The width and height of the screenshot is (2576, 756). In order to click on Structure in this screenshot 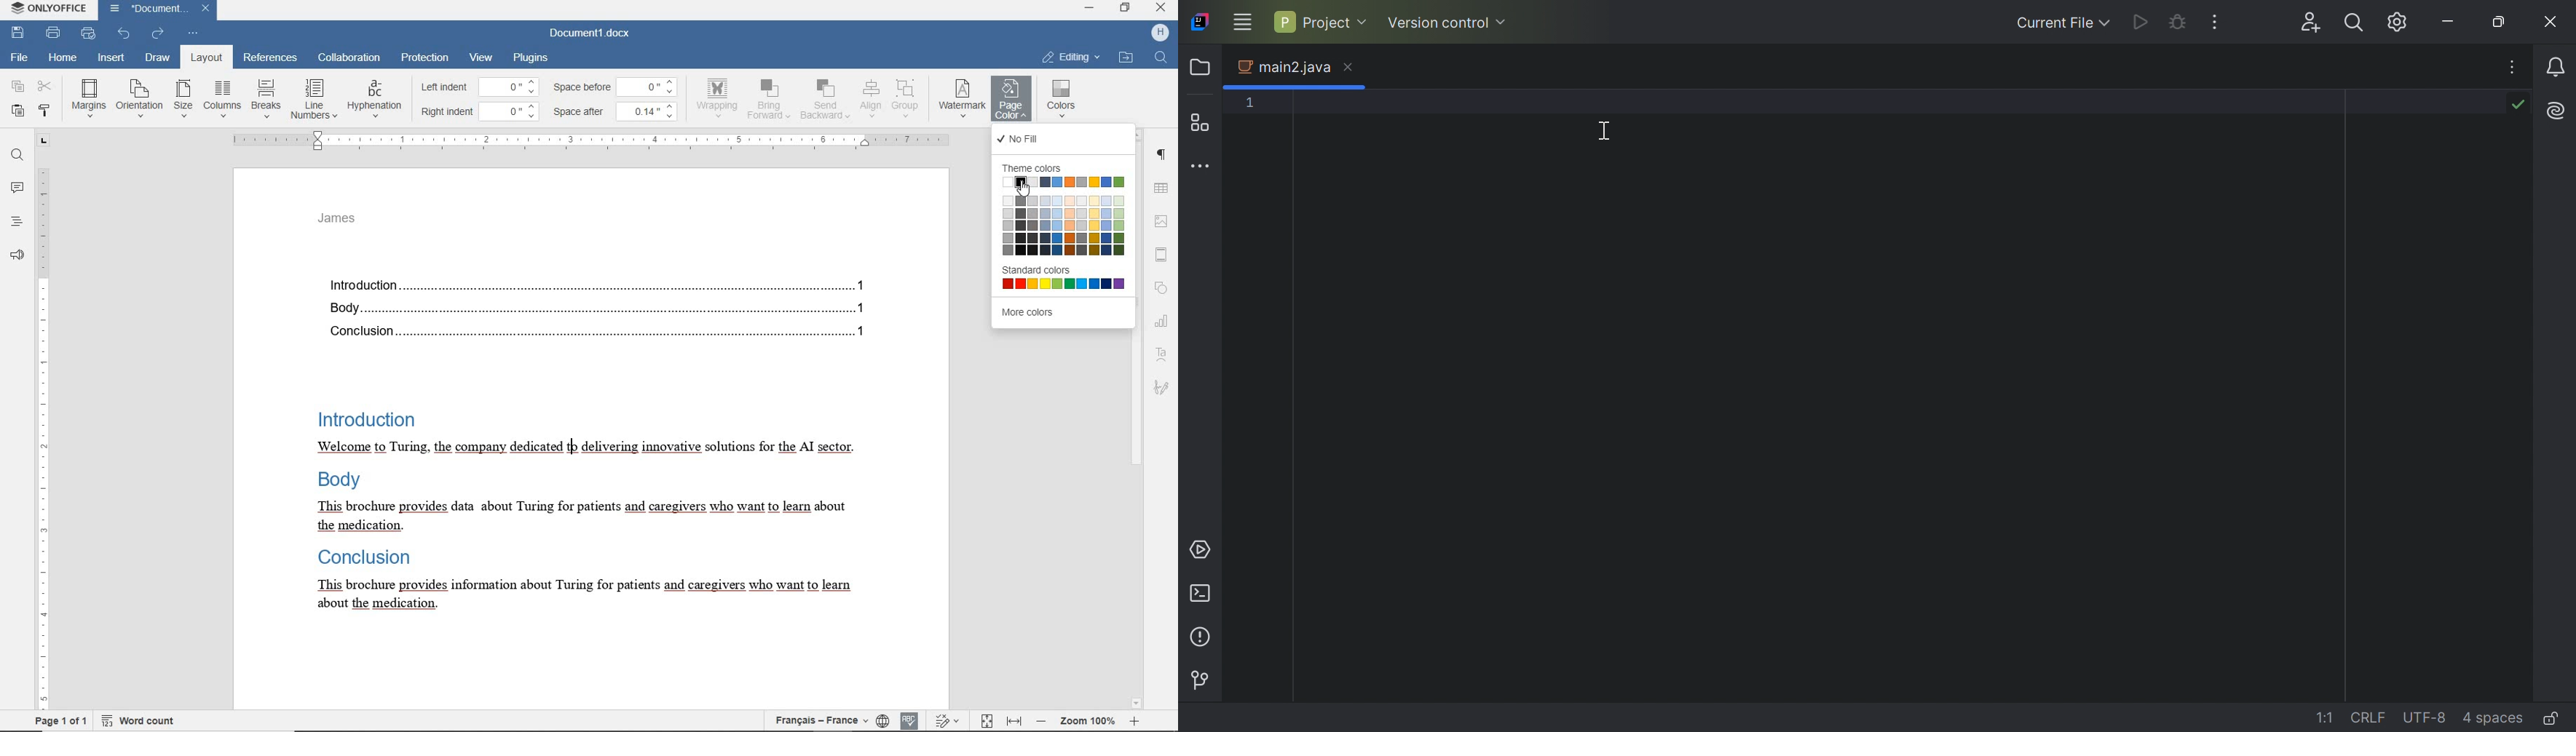, I will do `click(1199, 122)`.